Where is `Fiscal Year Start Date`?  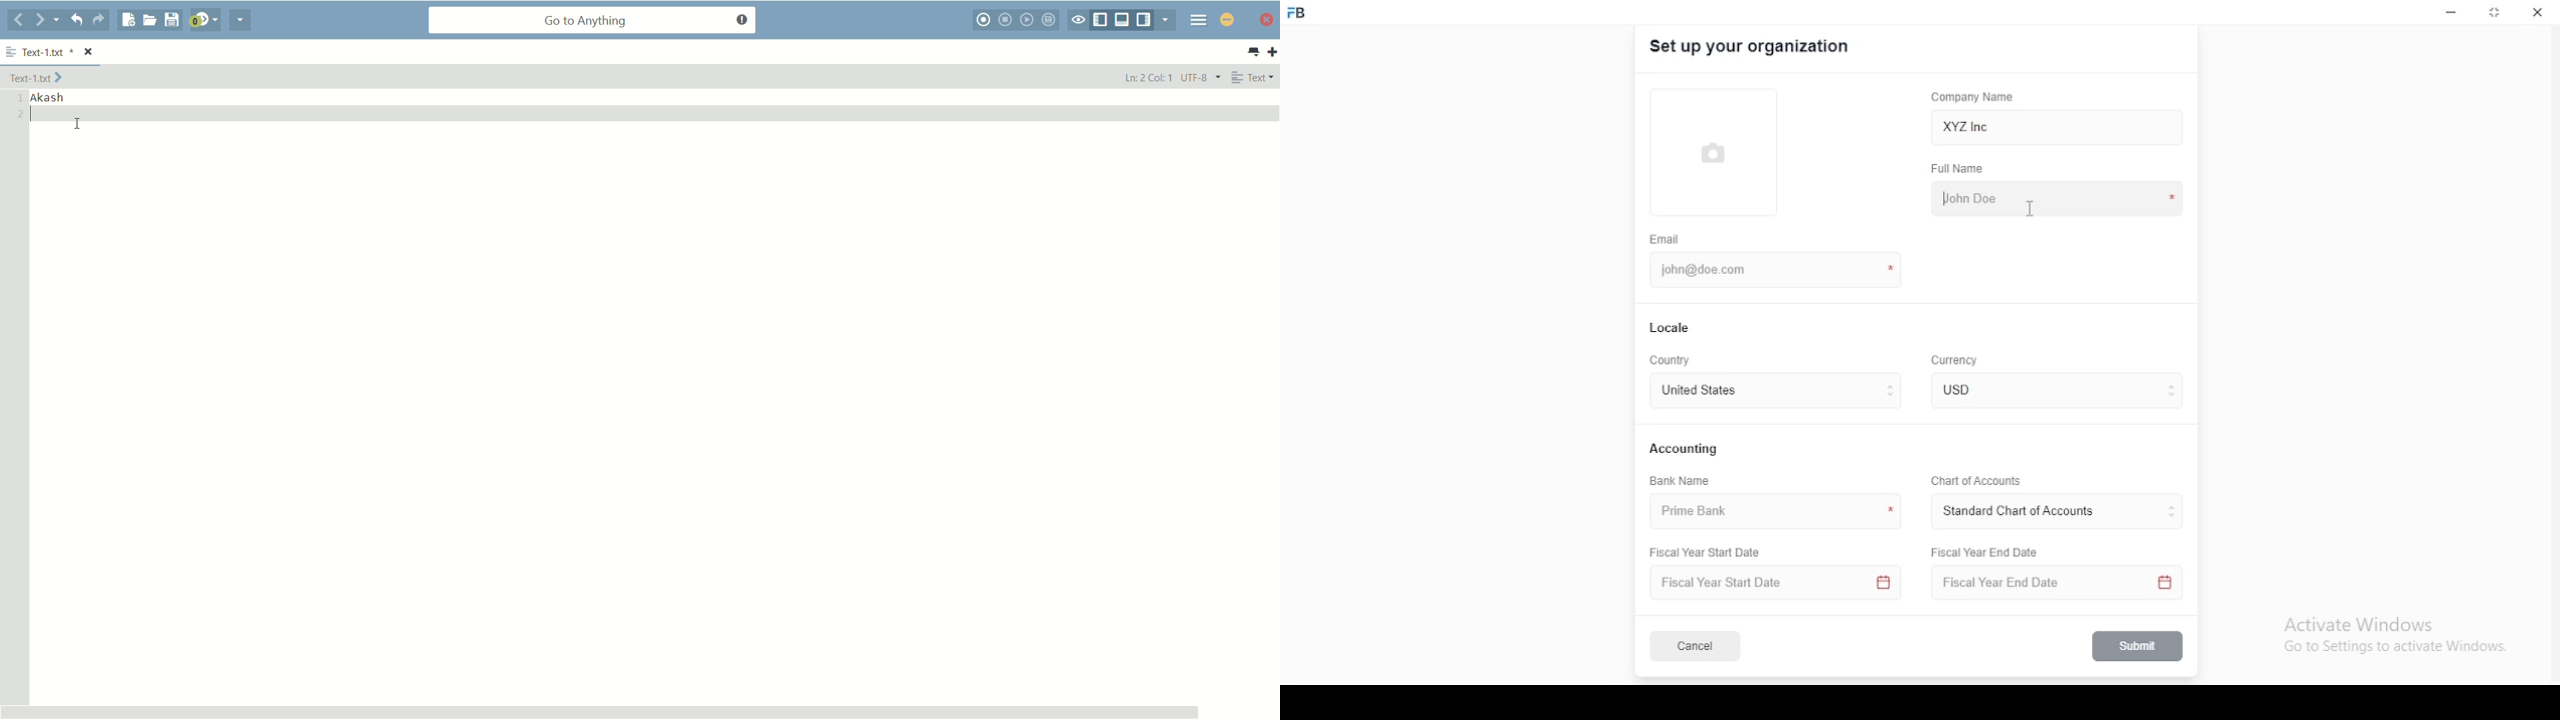 Fiscal Year Start Date is located at coordinates (1712, 553).